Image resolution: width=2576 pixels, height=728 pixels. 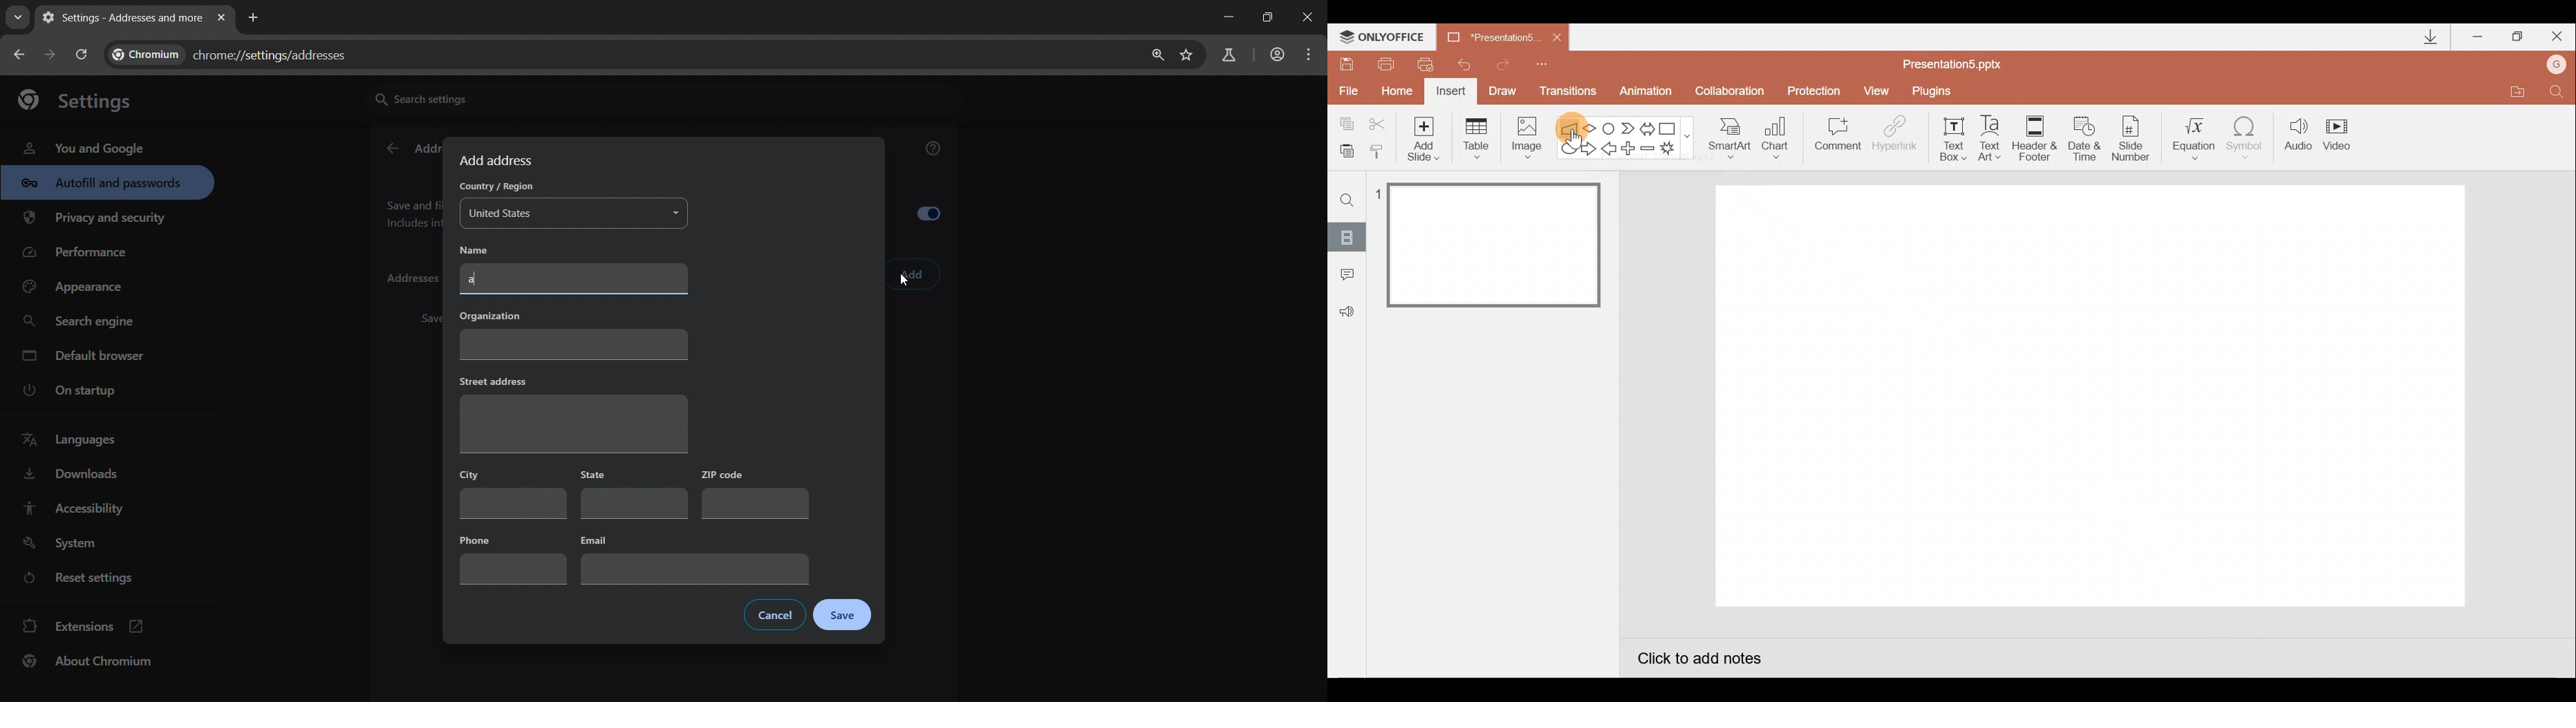 I want to click on Find, so click(x=2557, y=95).